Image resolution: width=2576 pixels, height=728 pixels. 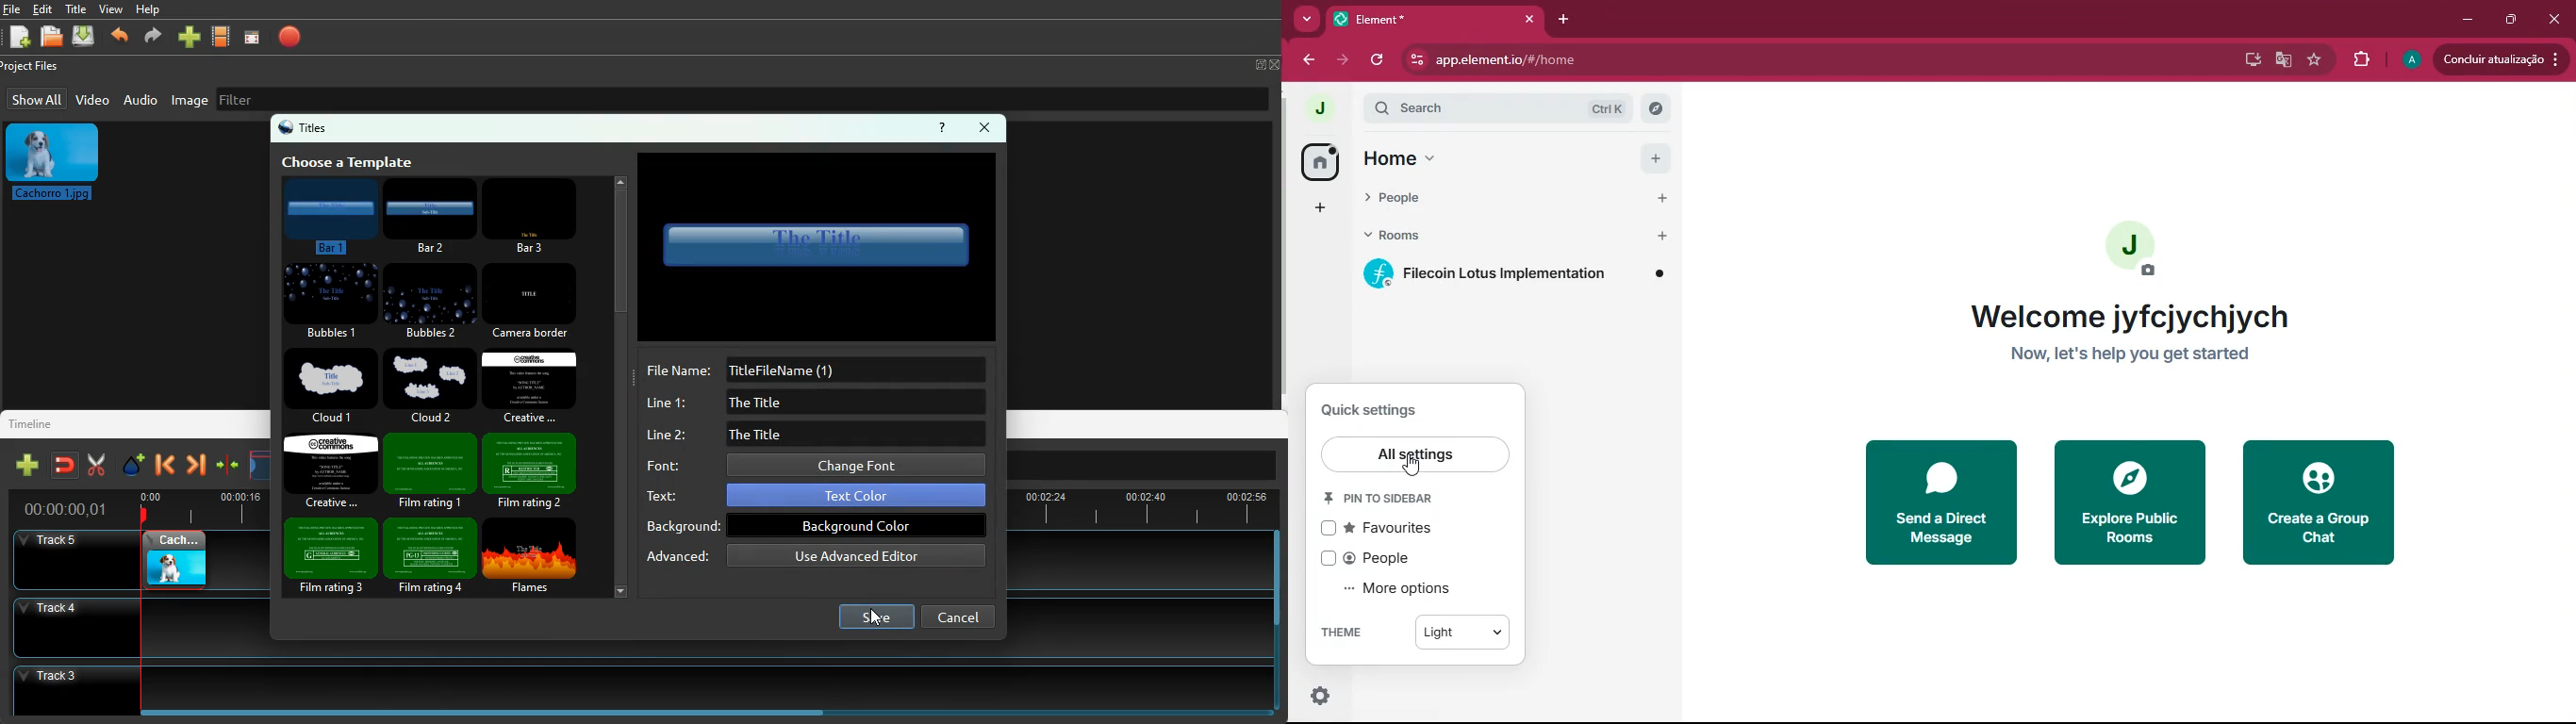 What do you see at coordinates (1371, 408) in the screenshot?
I see `quick settings` at bounding box center [1371, 408].